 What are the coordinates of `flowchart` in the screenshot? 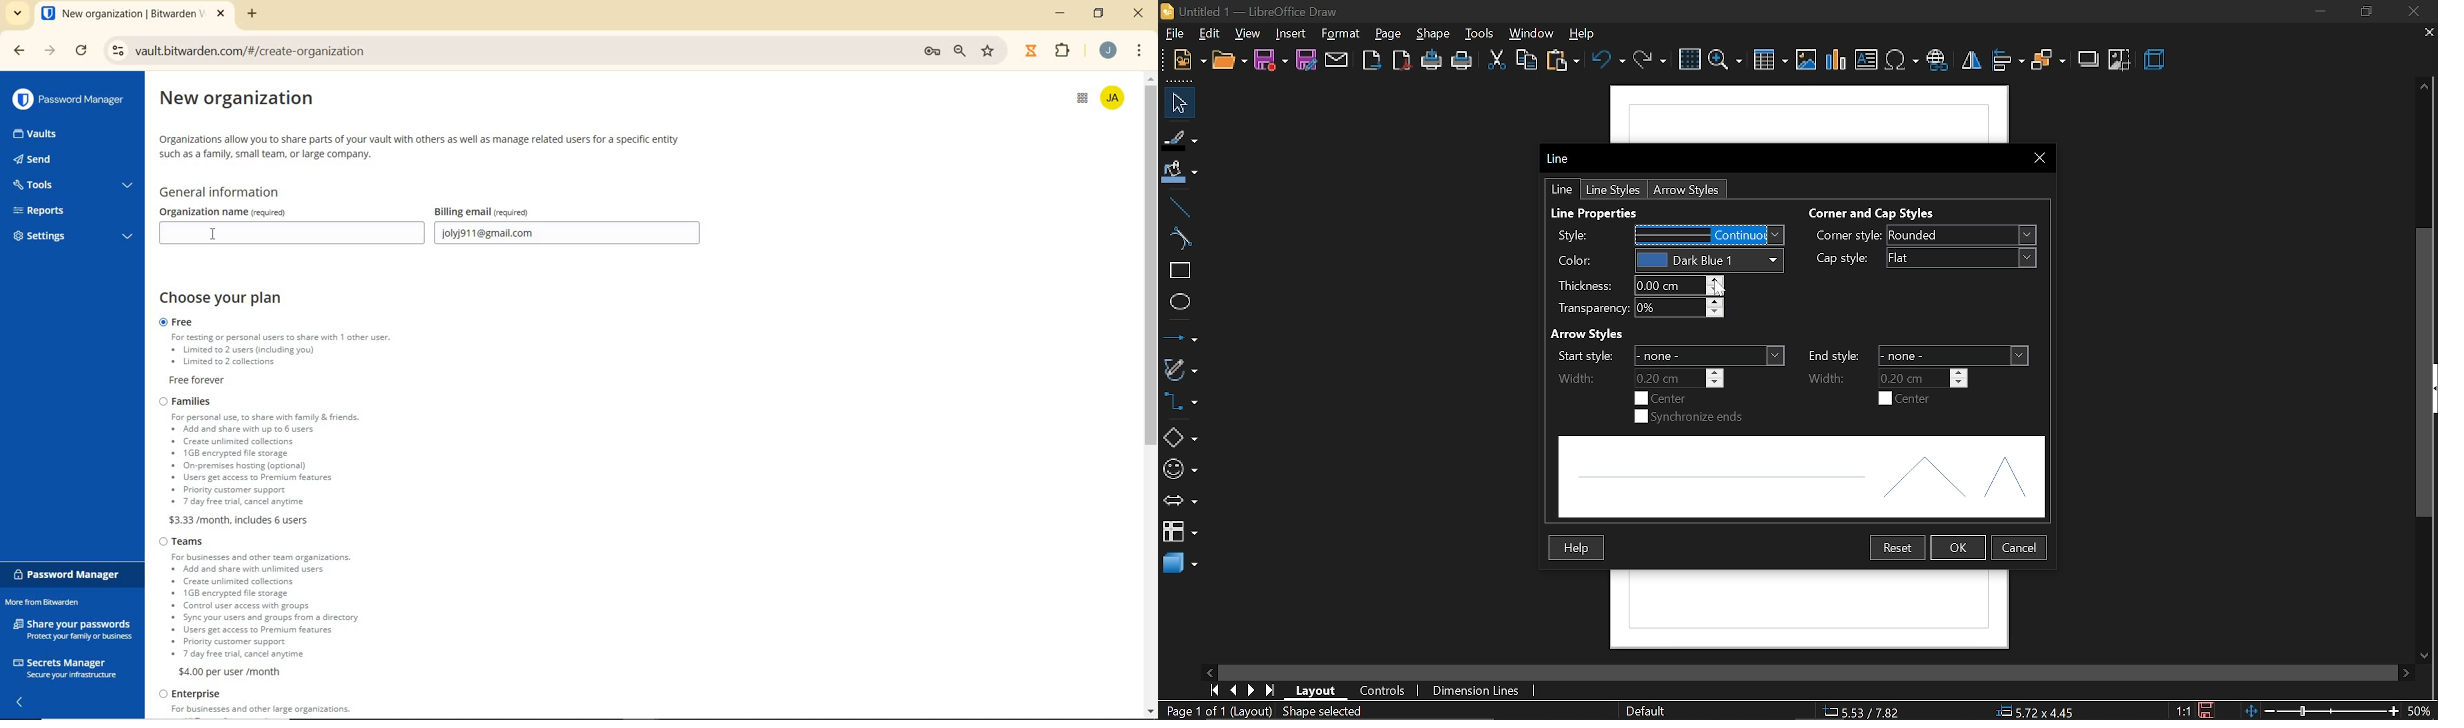 It's located at (1177, 531).